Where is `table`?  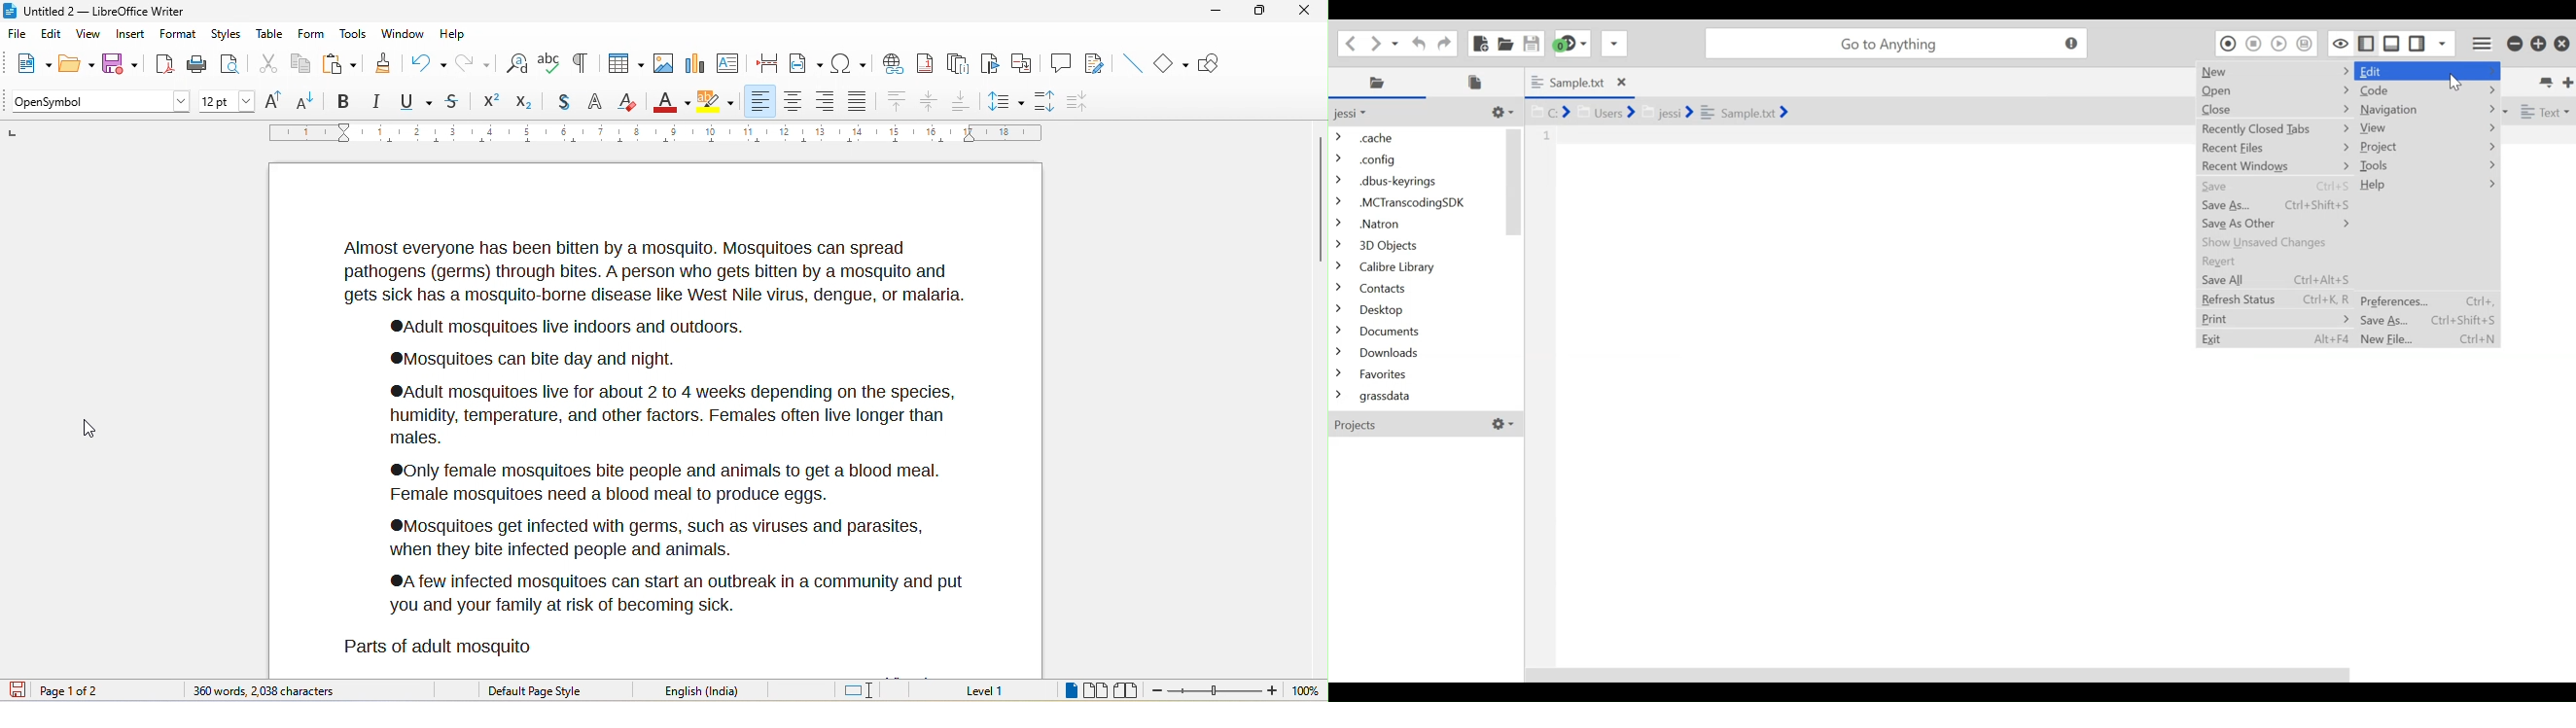
table is located at coordinates (623, 62).